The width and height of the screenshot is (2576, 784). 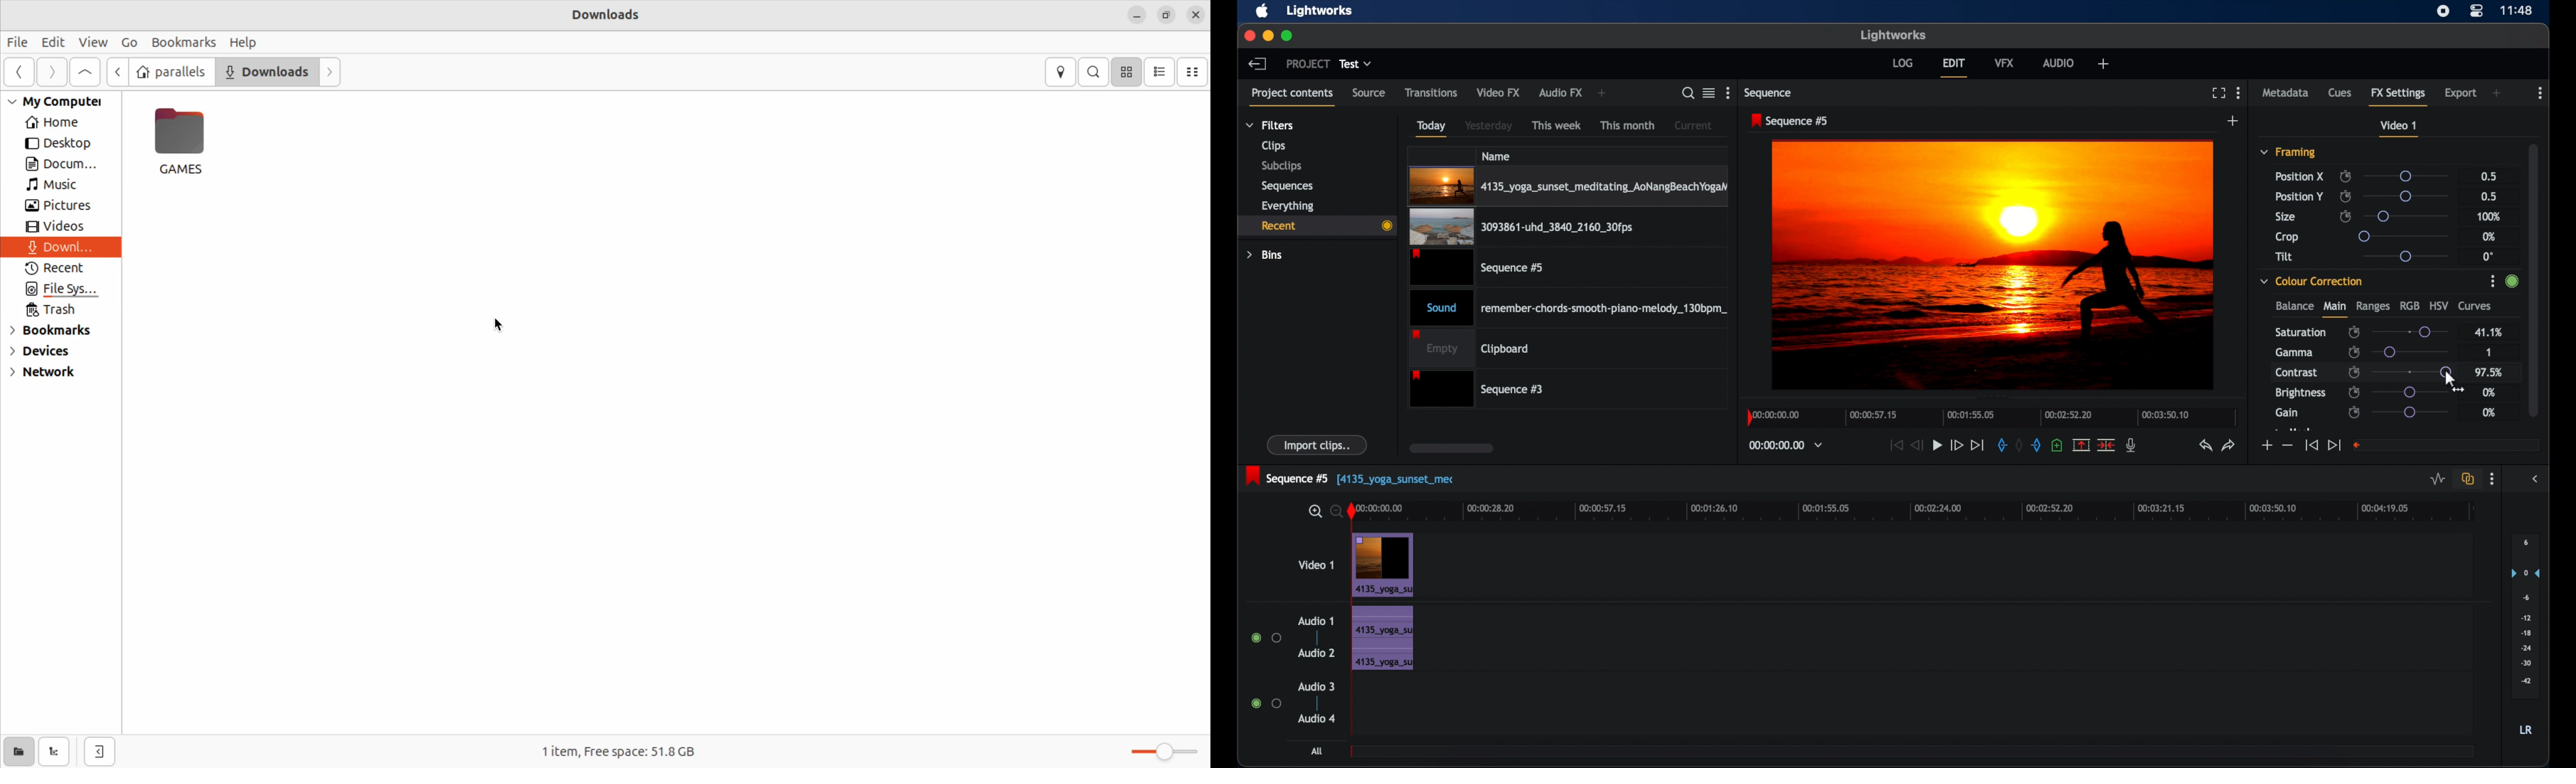 I want to click on slider, so click(x=2447, y=372).